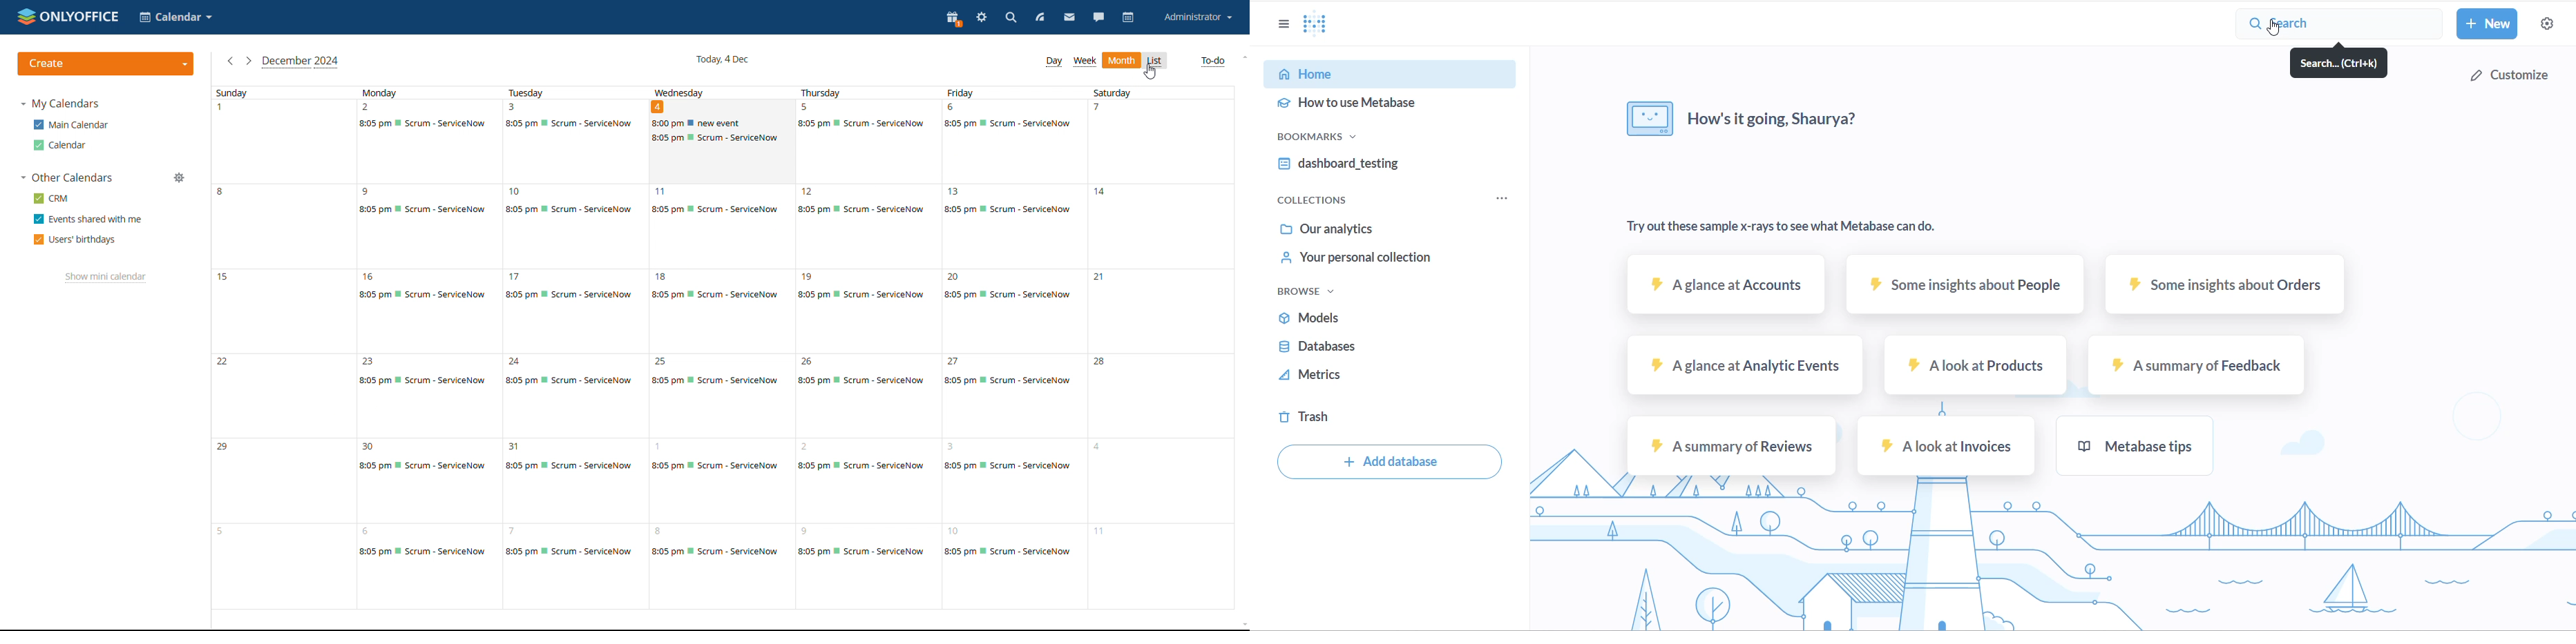 This screenshot has width=2576, height=644. Describe the element at coordinates (721, 209) in the screenshot. I see `recurring events` at that location.